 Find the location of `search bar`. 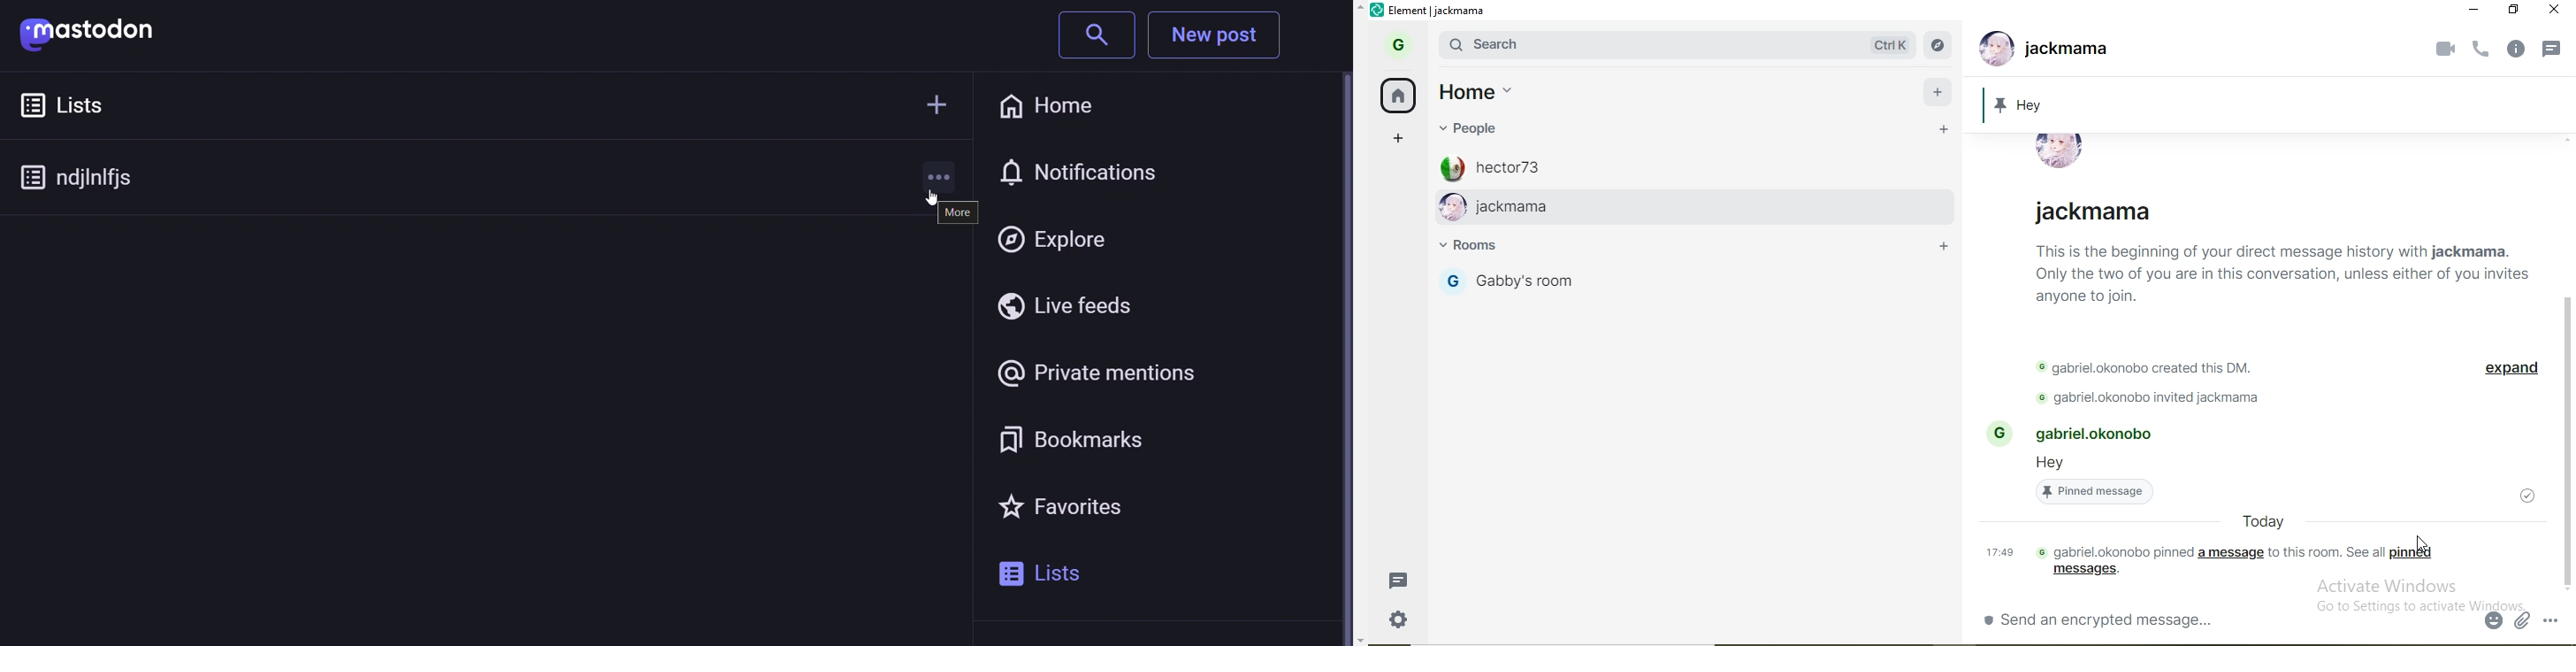

search bar is located at coordinates (1640, 44).